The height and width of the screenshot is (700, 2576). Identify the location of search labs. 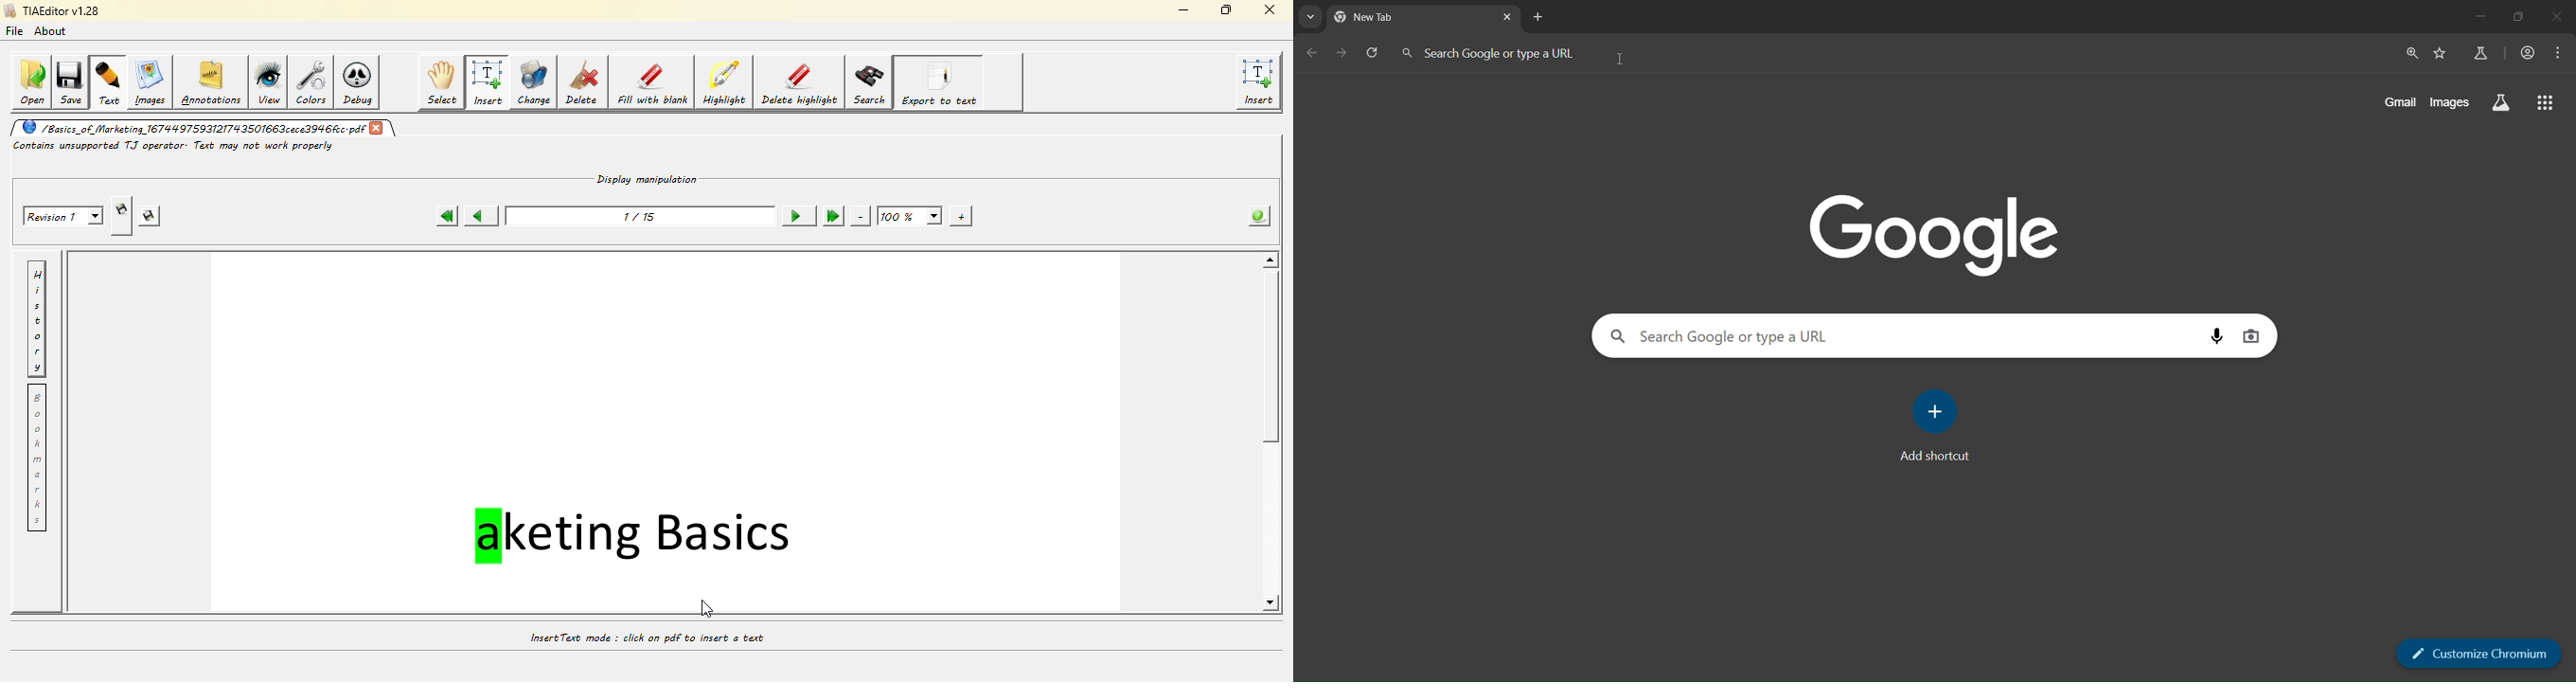
(2479, 53).